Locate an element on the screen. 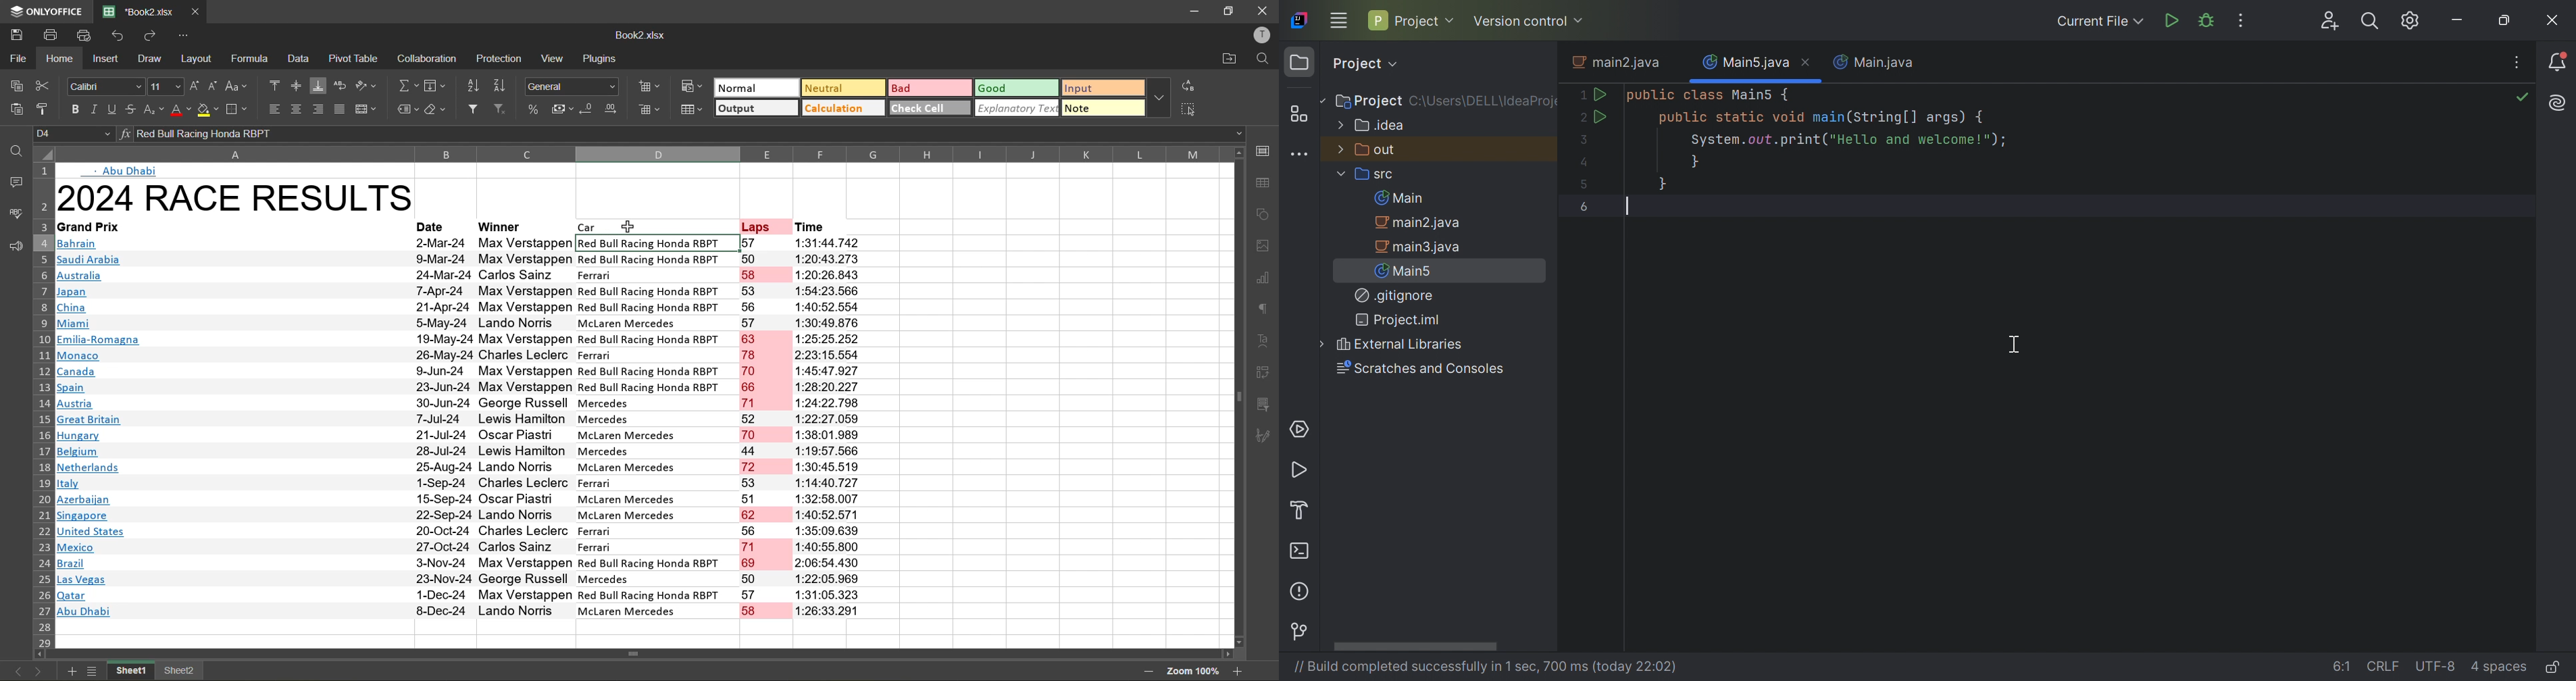 This screenshot has height=700, width=2576. save is located at coordinates (17, 35).